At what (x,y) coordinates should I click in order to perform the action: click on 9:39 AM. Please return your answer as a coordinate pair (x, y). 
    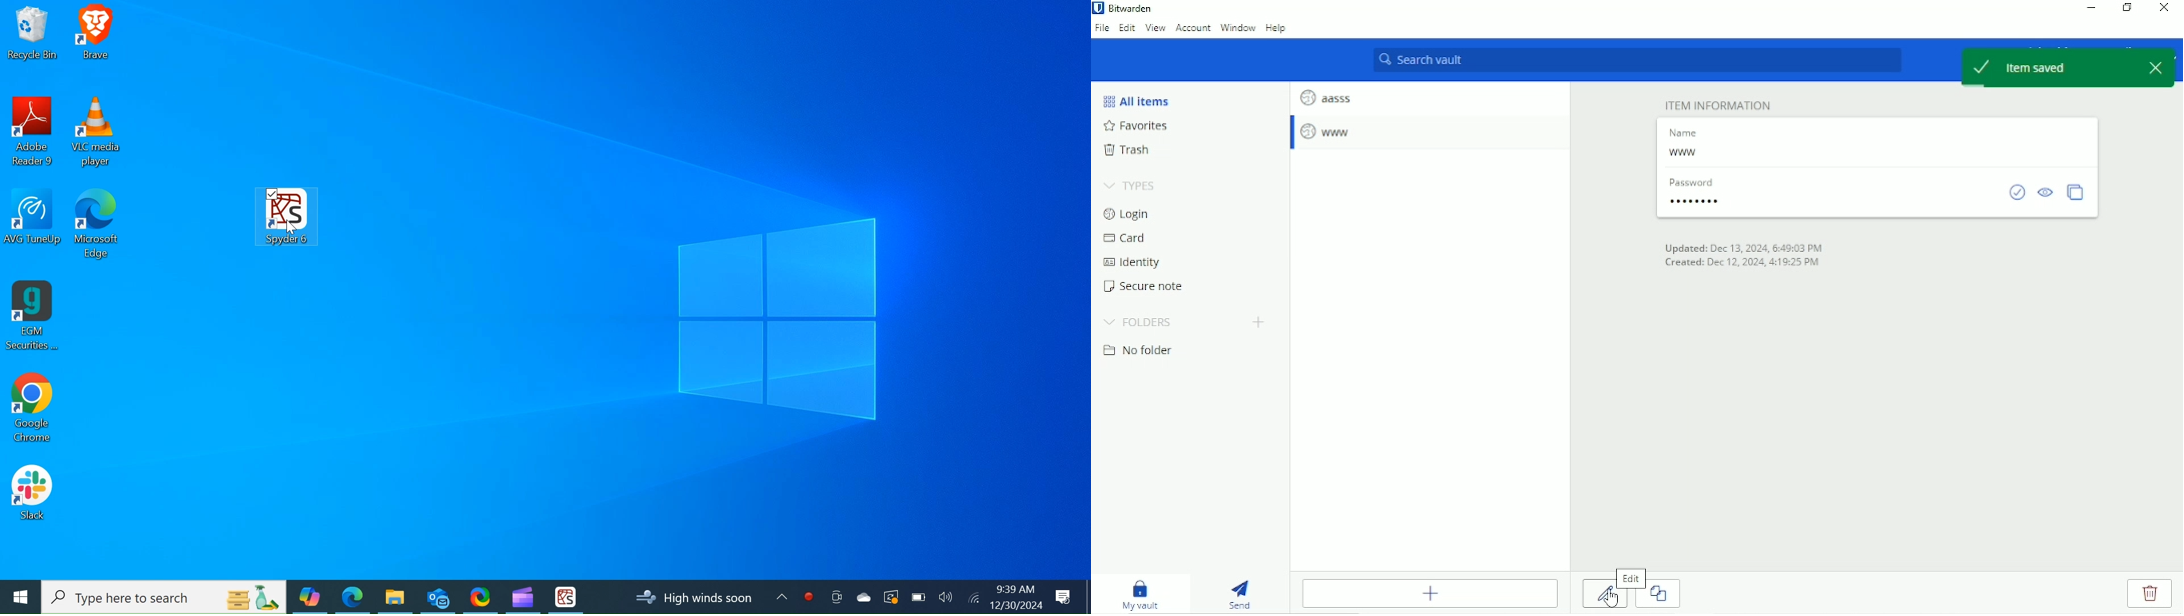
    Looking at the image, I should click on (1015, 589).